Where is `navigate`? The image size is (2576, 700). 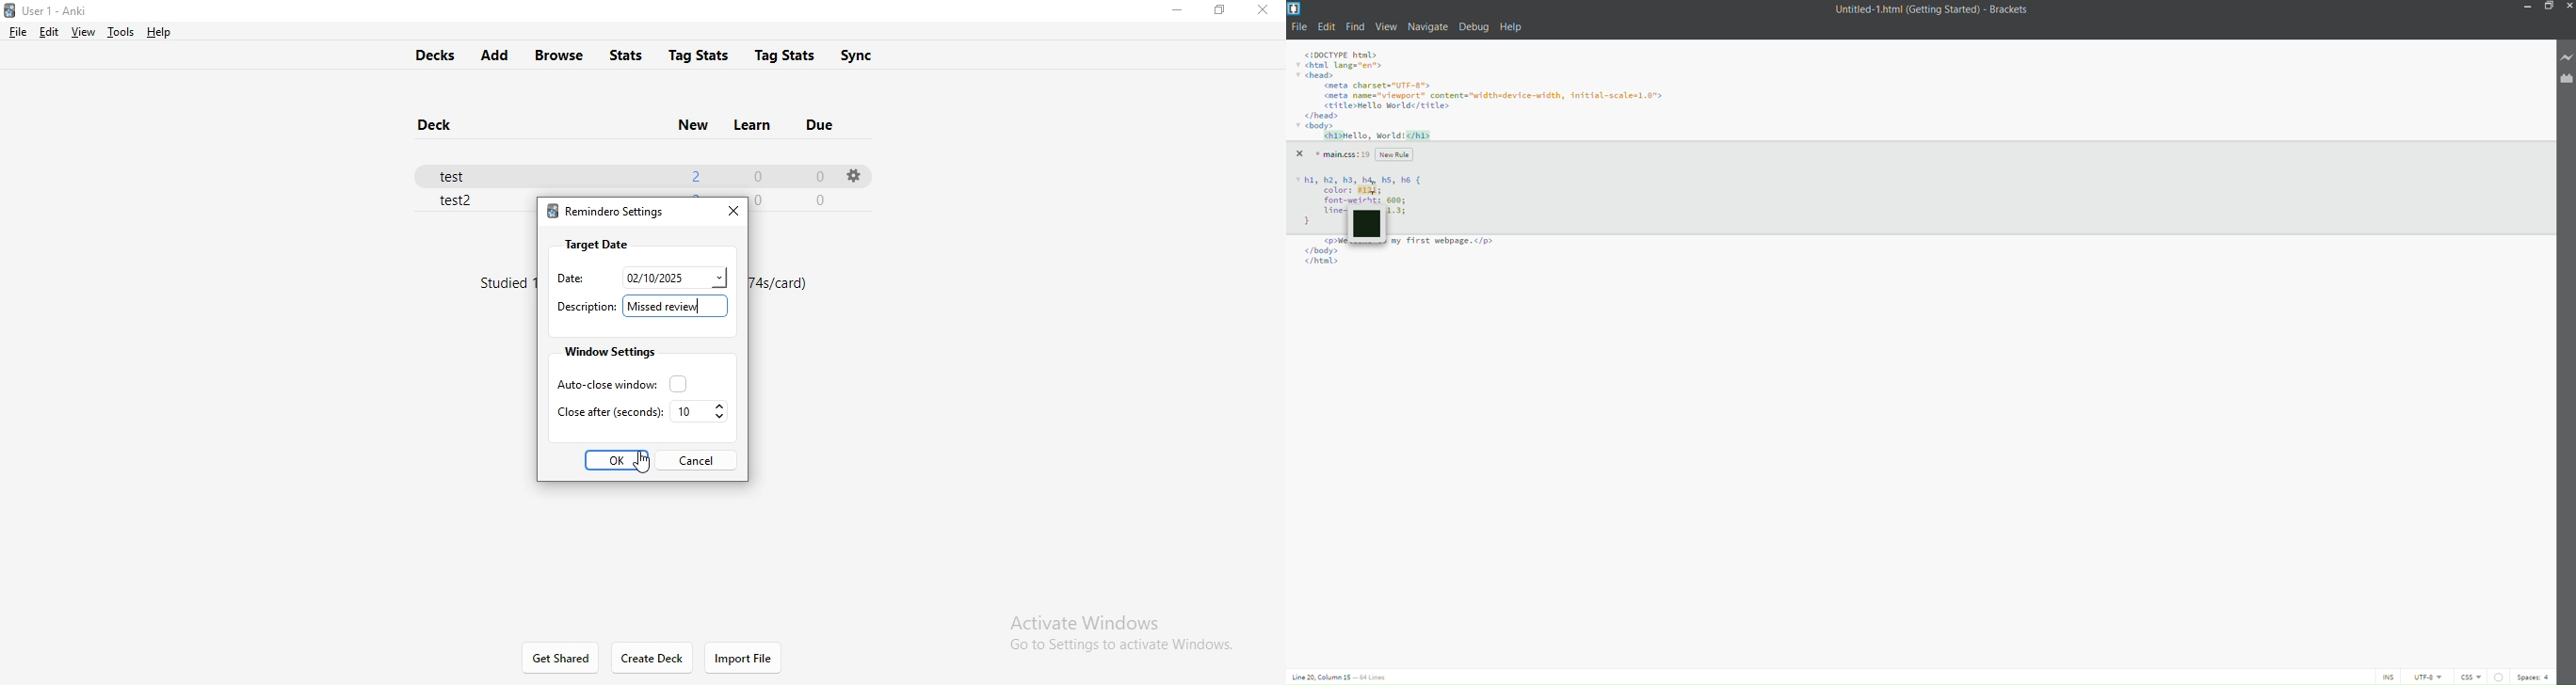 navigate is located at coordinates (1428, 25).